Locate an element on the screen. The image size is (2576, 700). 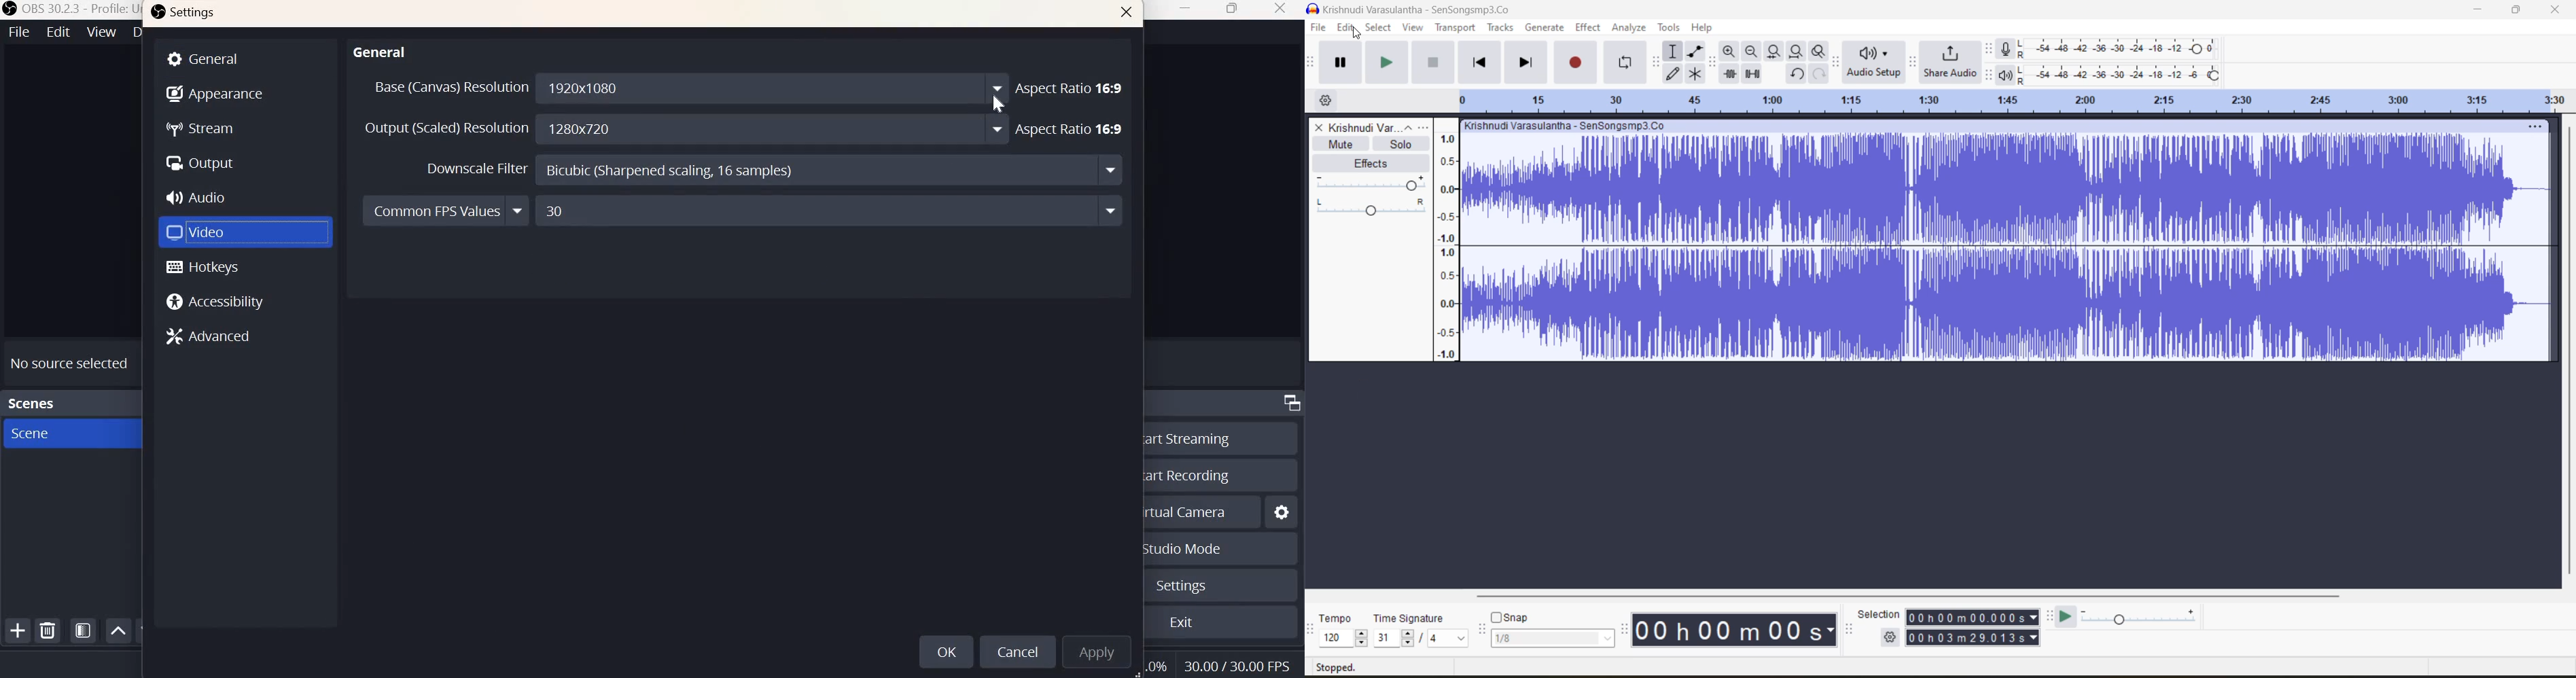
time signature is located at coordinates (1422, 630).